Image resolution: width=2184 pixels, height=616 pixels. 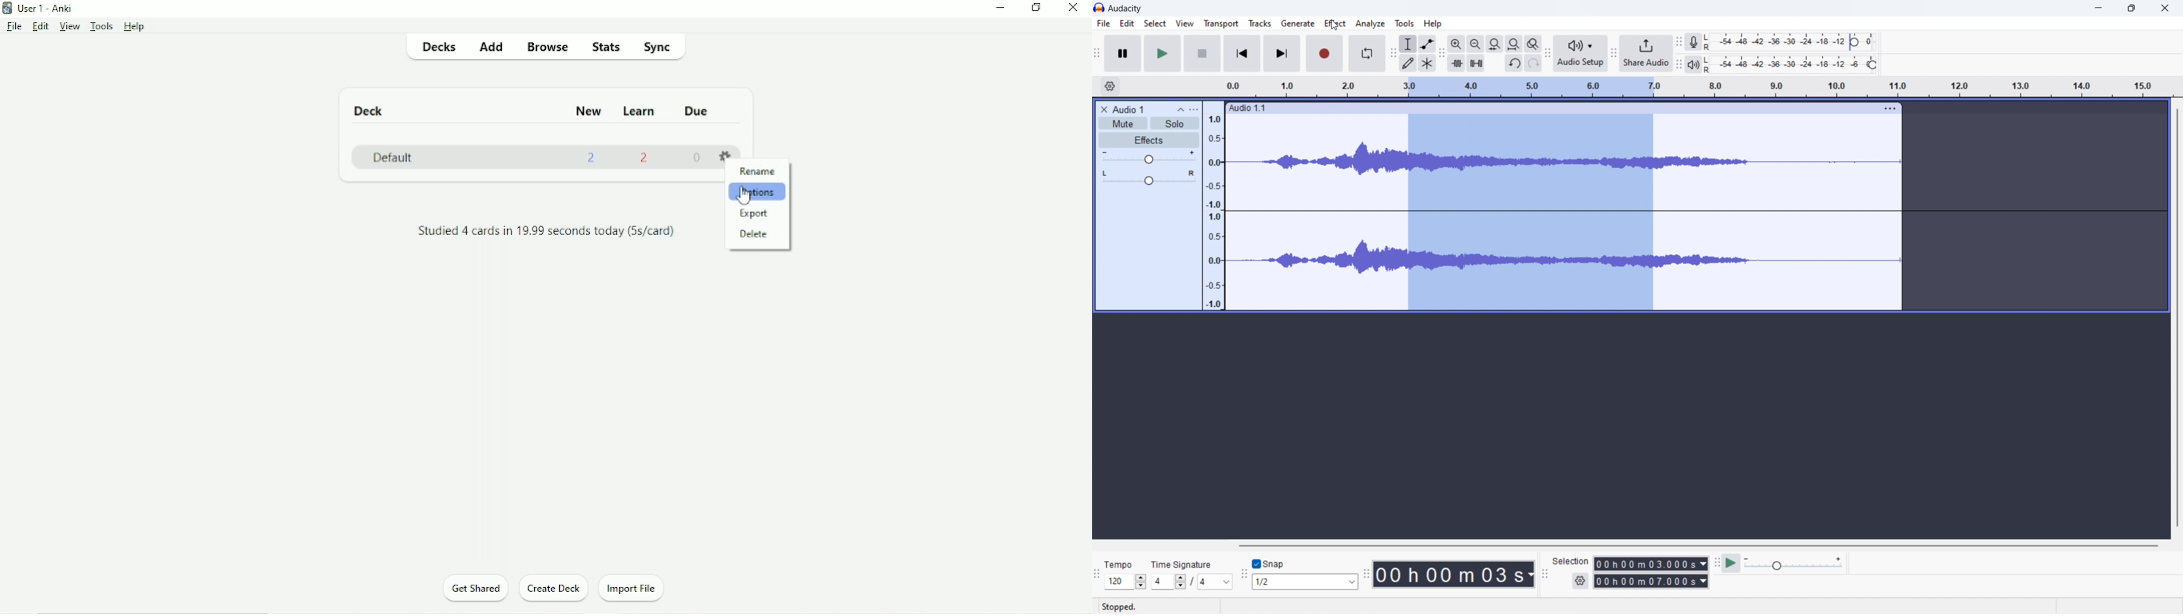 What do you see at coordinates (103, 27) in the screenshot?
I see `Tools` at bounding box center [103, 27].